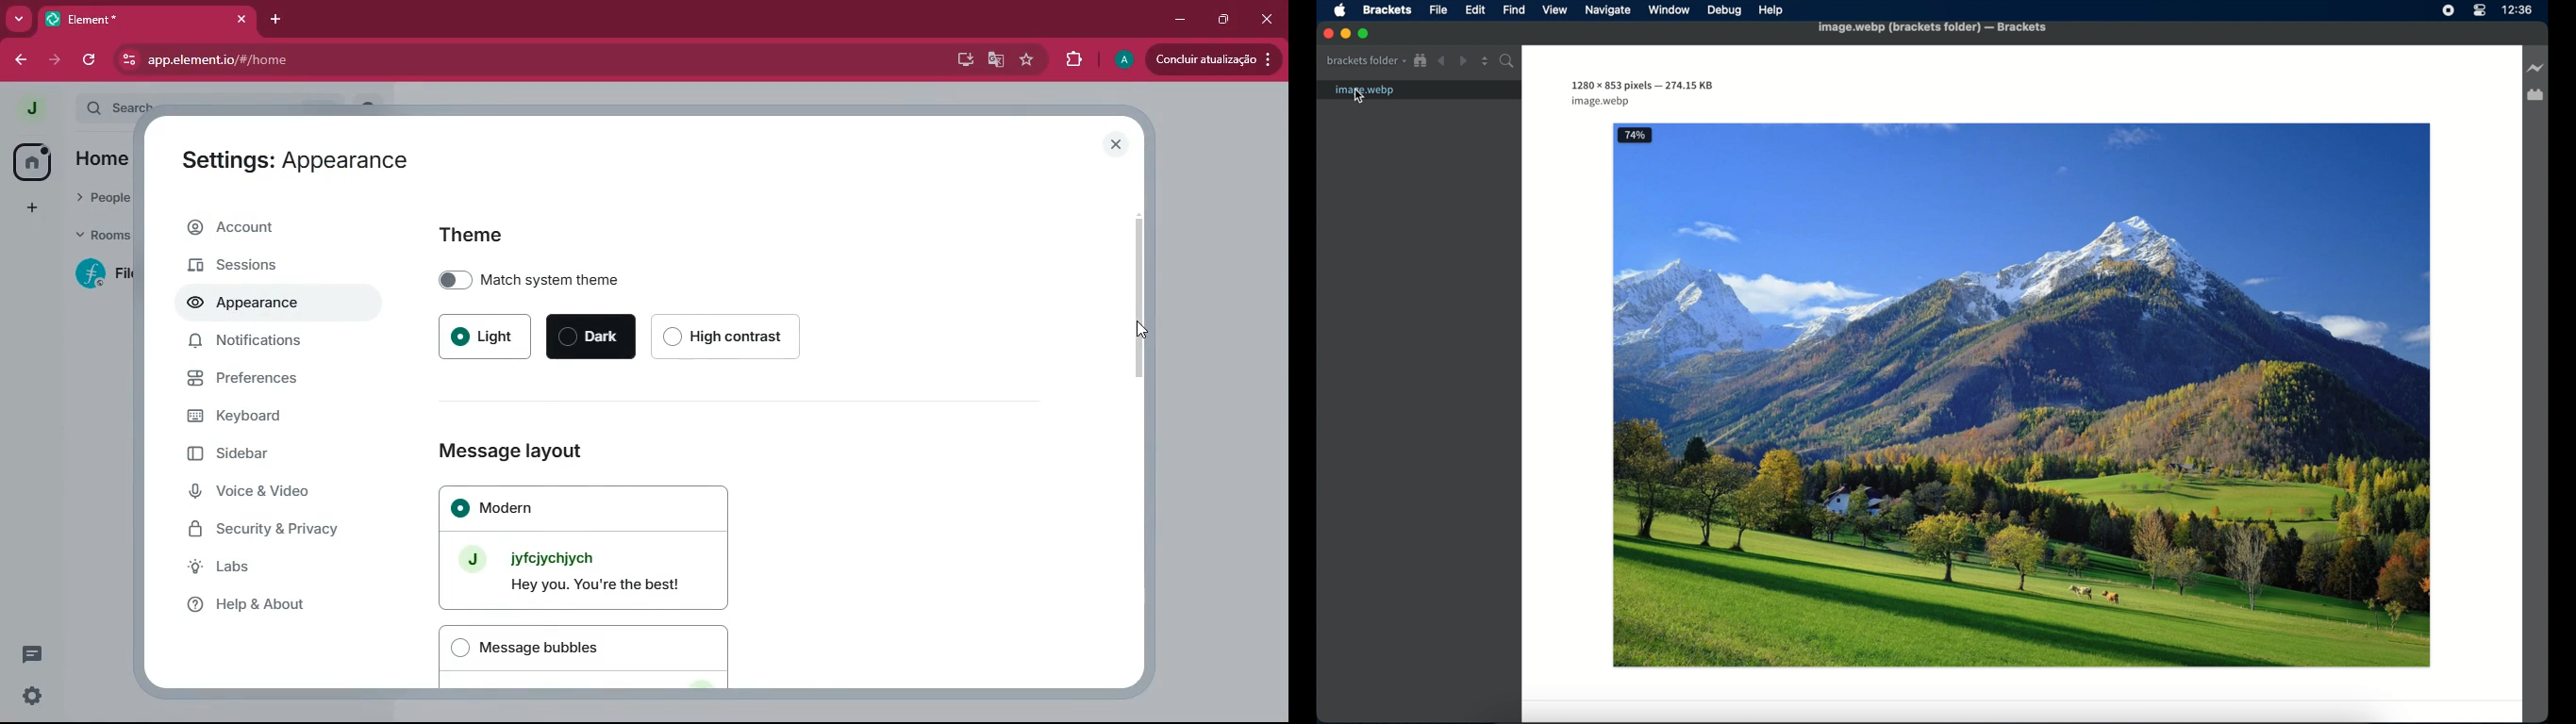 This screenshot has height=728, width=2576. Describe the element at coordinates (270, 229) in the screenshot. I see `account` at that location.